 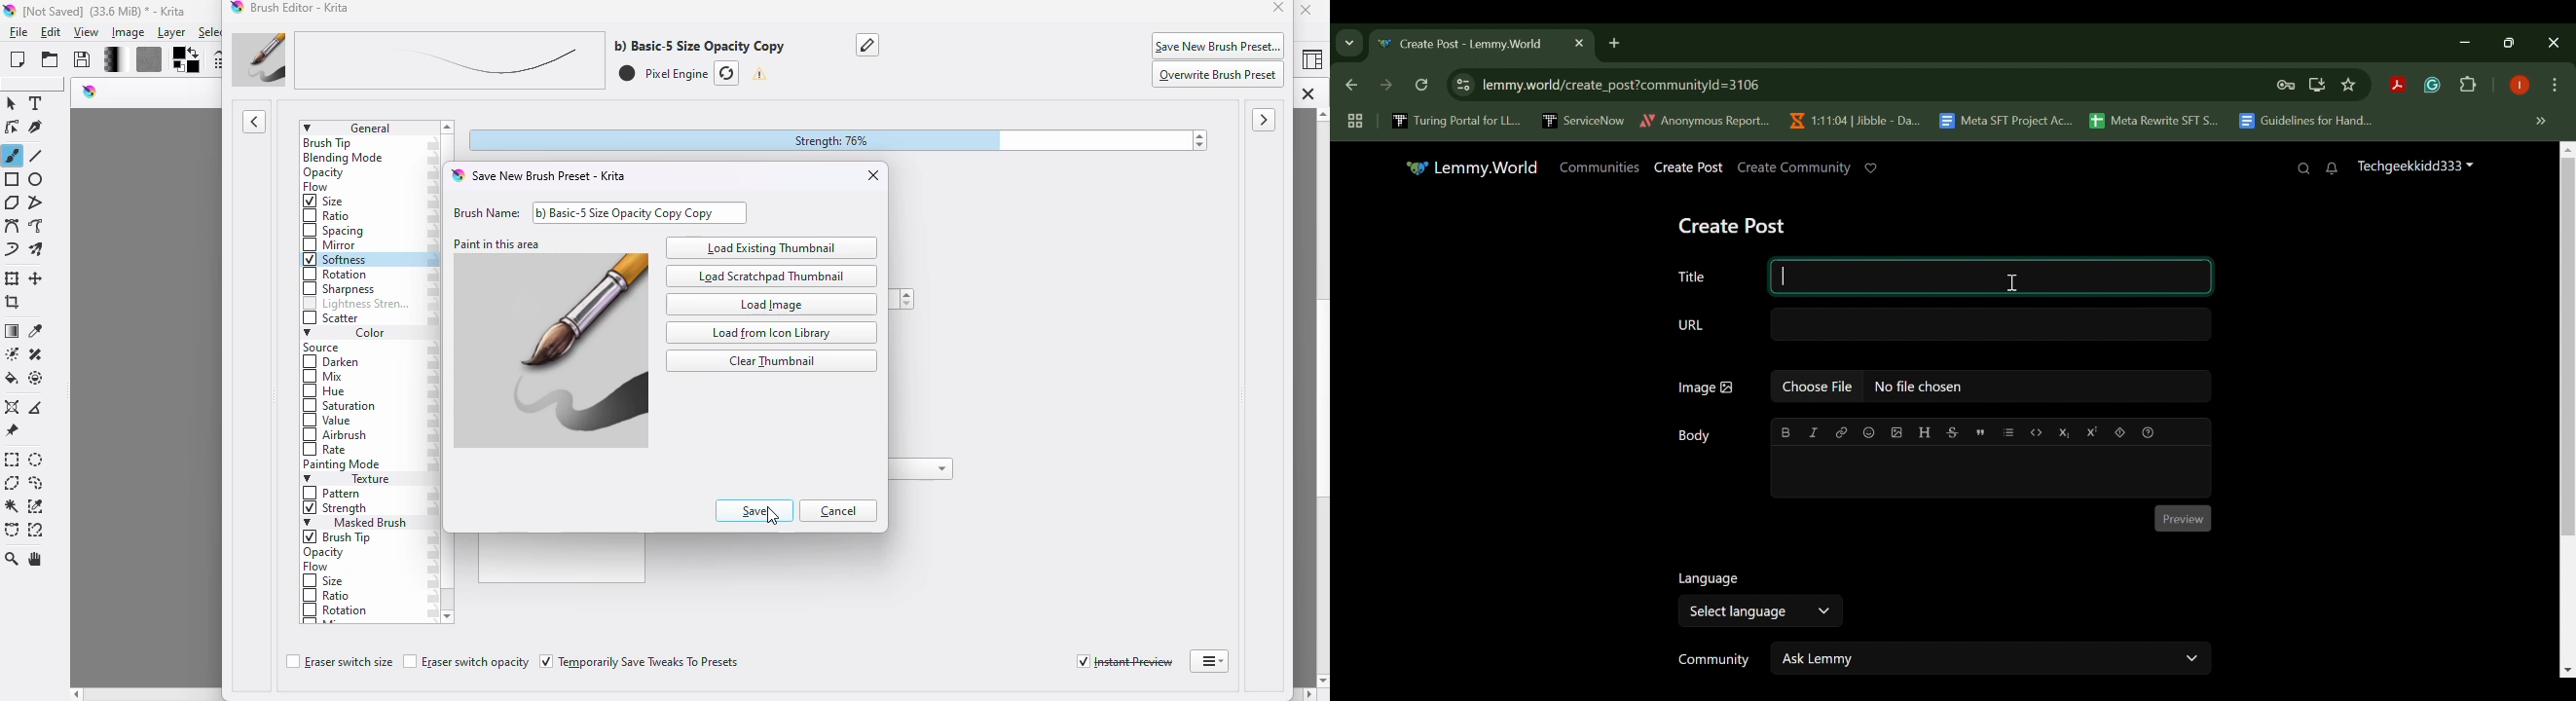 I want to click on cursor, so click(x=774, y=515).